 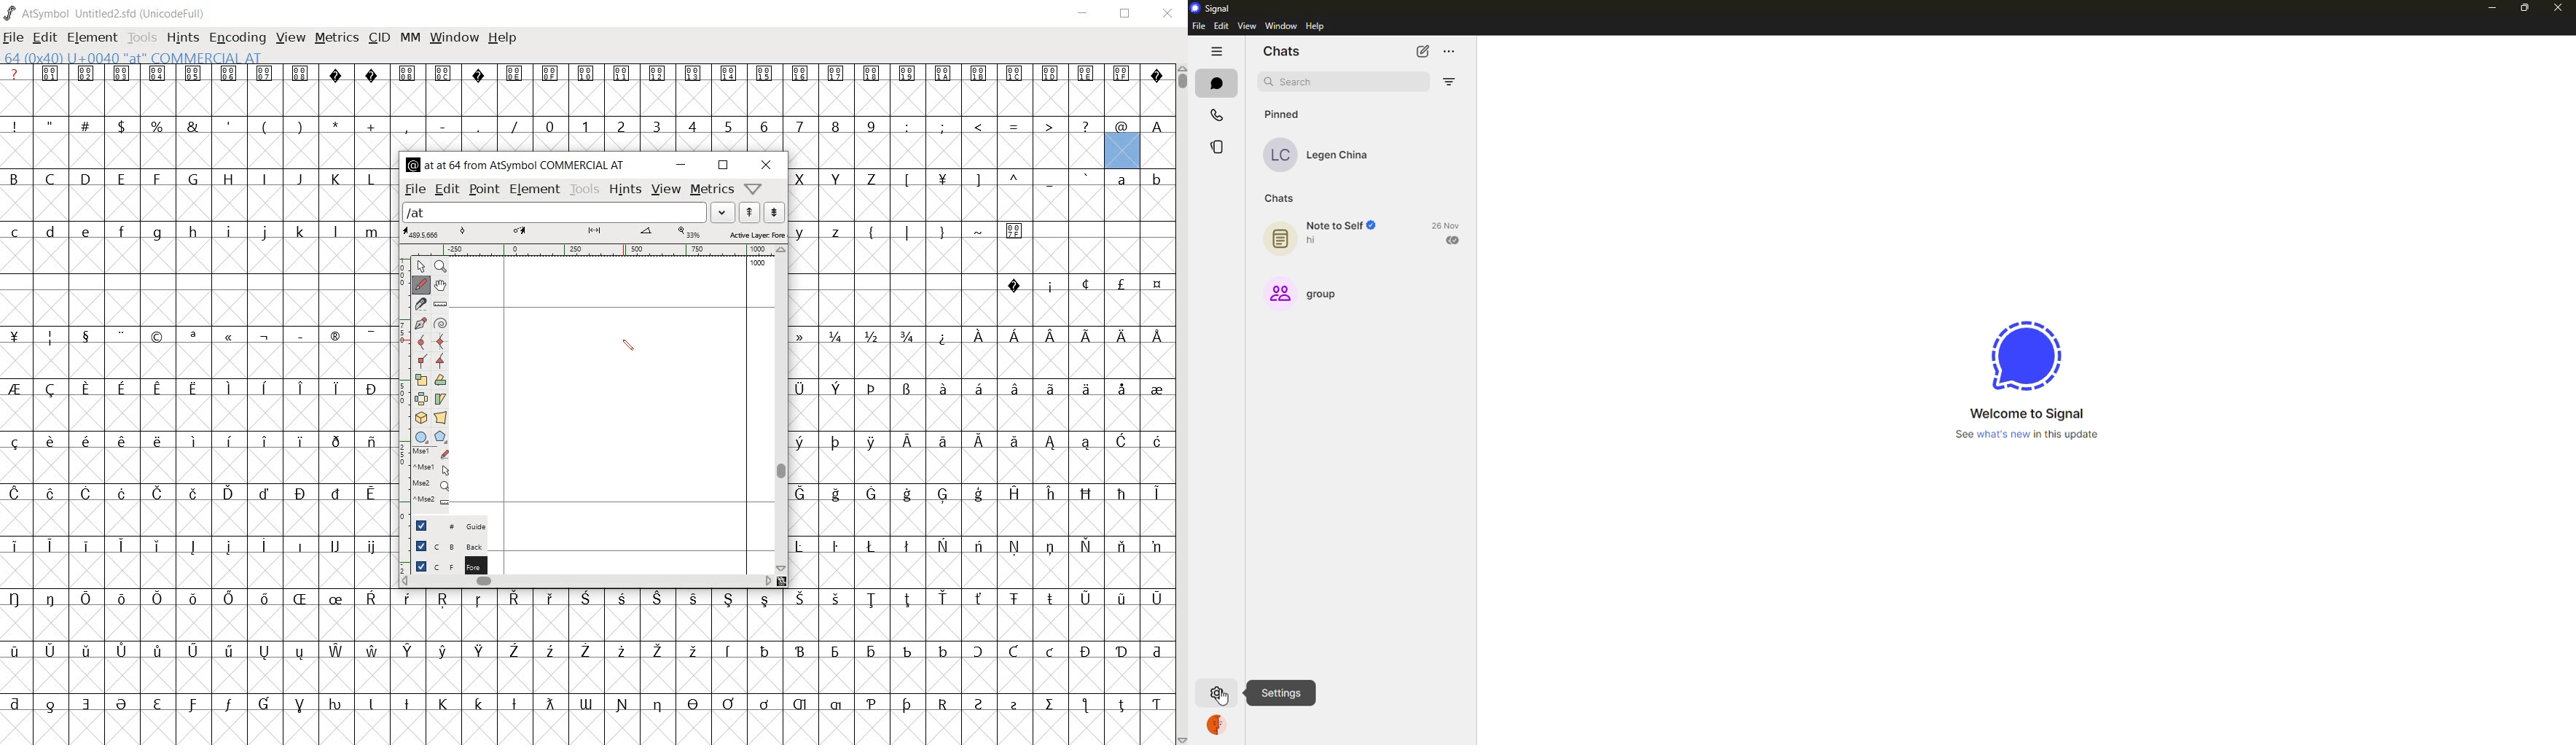 What do you see at coordinates (781, 408) in the screenshot?
I see `scrollbar` at bounding box center [781, 408].